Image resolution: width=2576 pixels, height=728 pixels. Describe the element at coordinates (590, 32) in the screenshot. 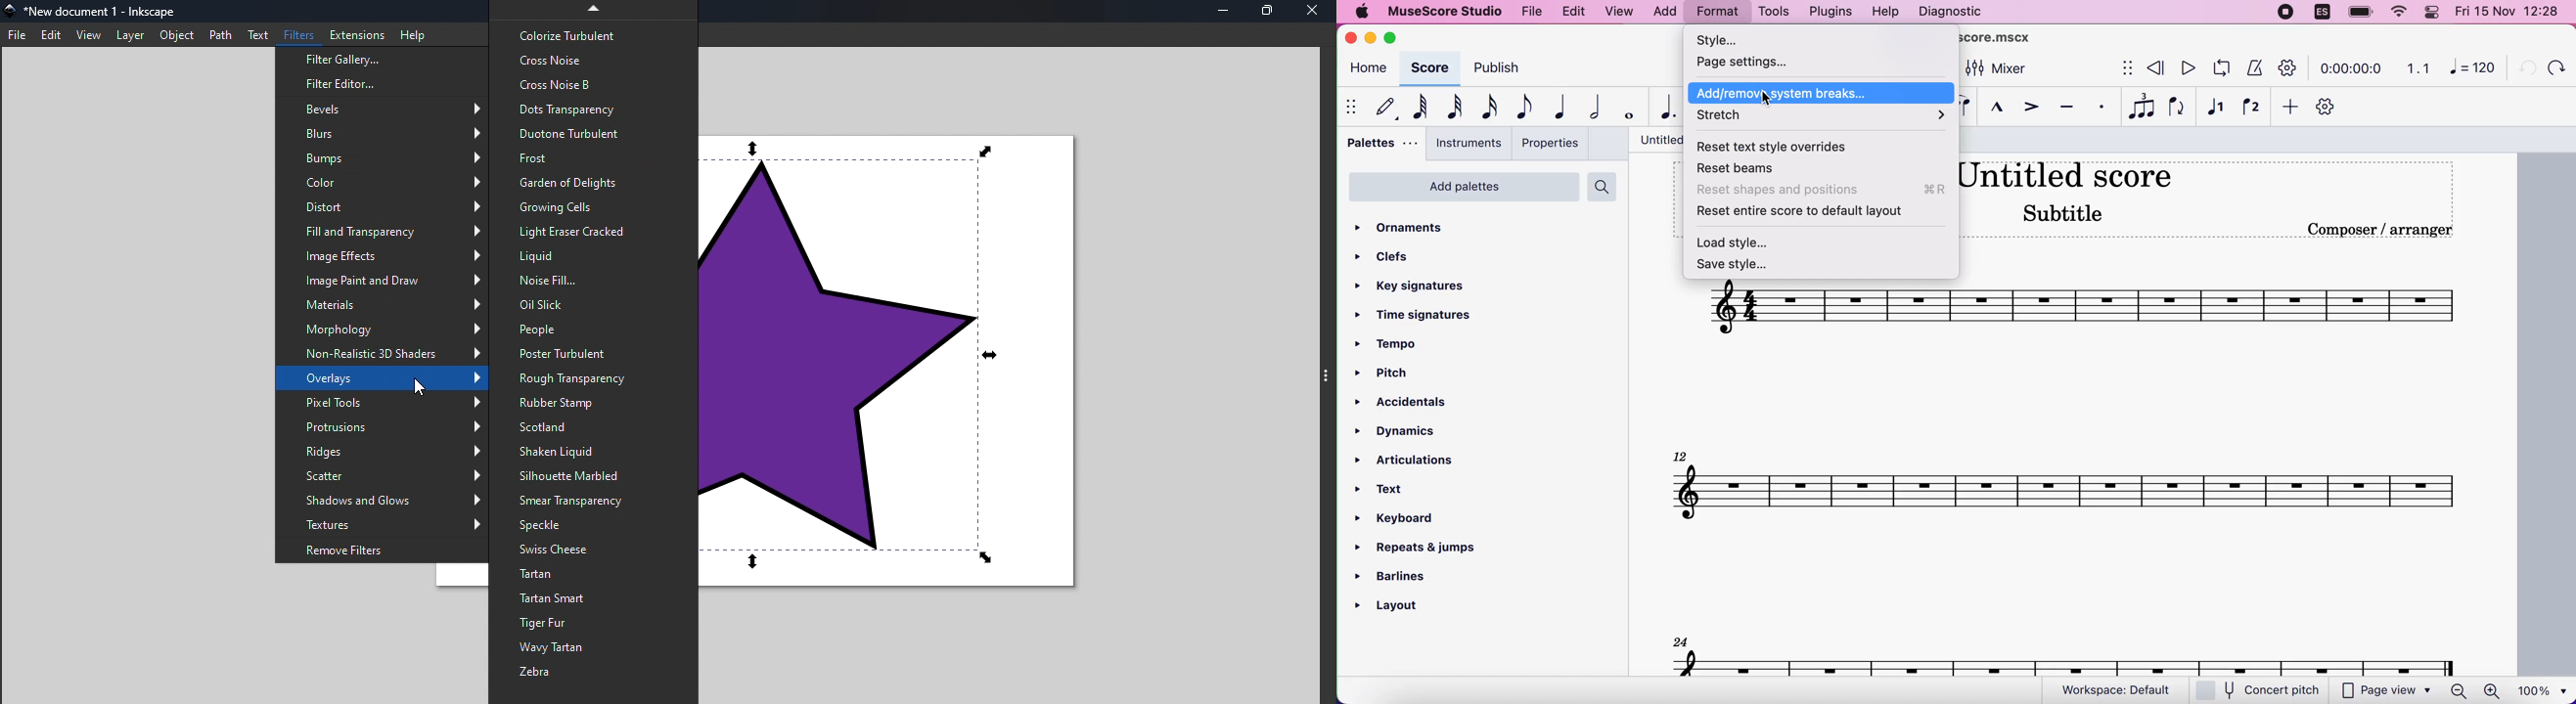

I see `Colorize turbulent` at that location.